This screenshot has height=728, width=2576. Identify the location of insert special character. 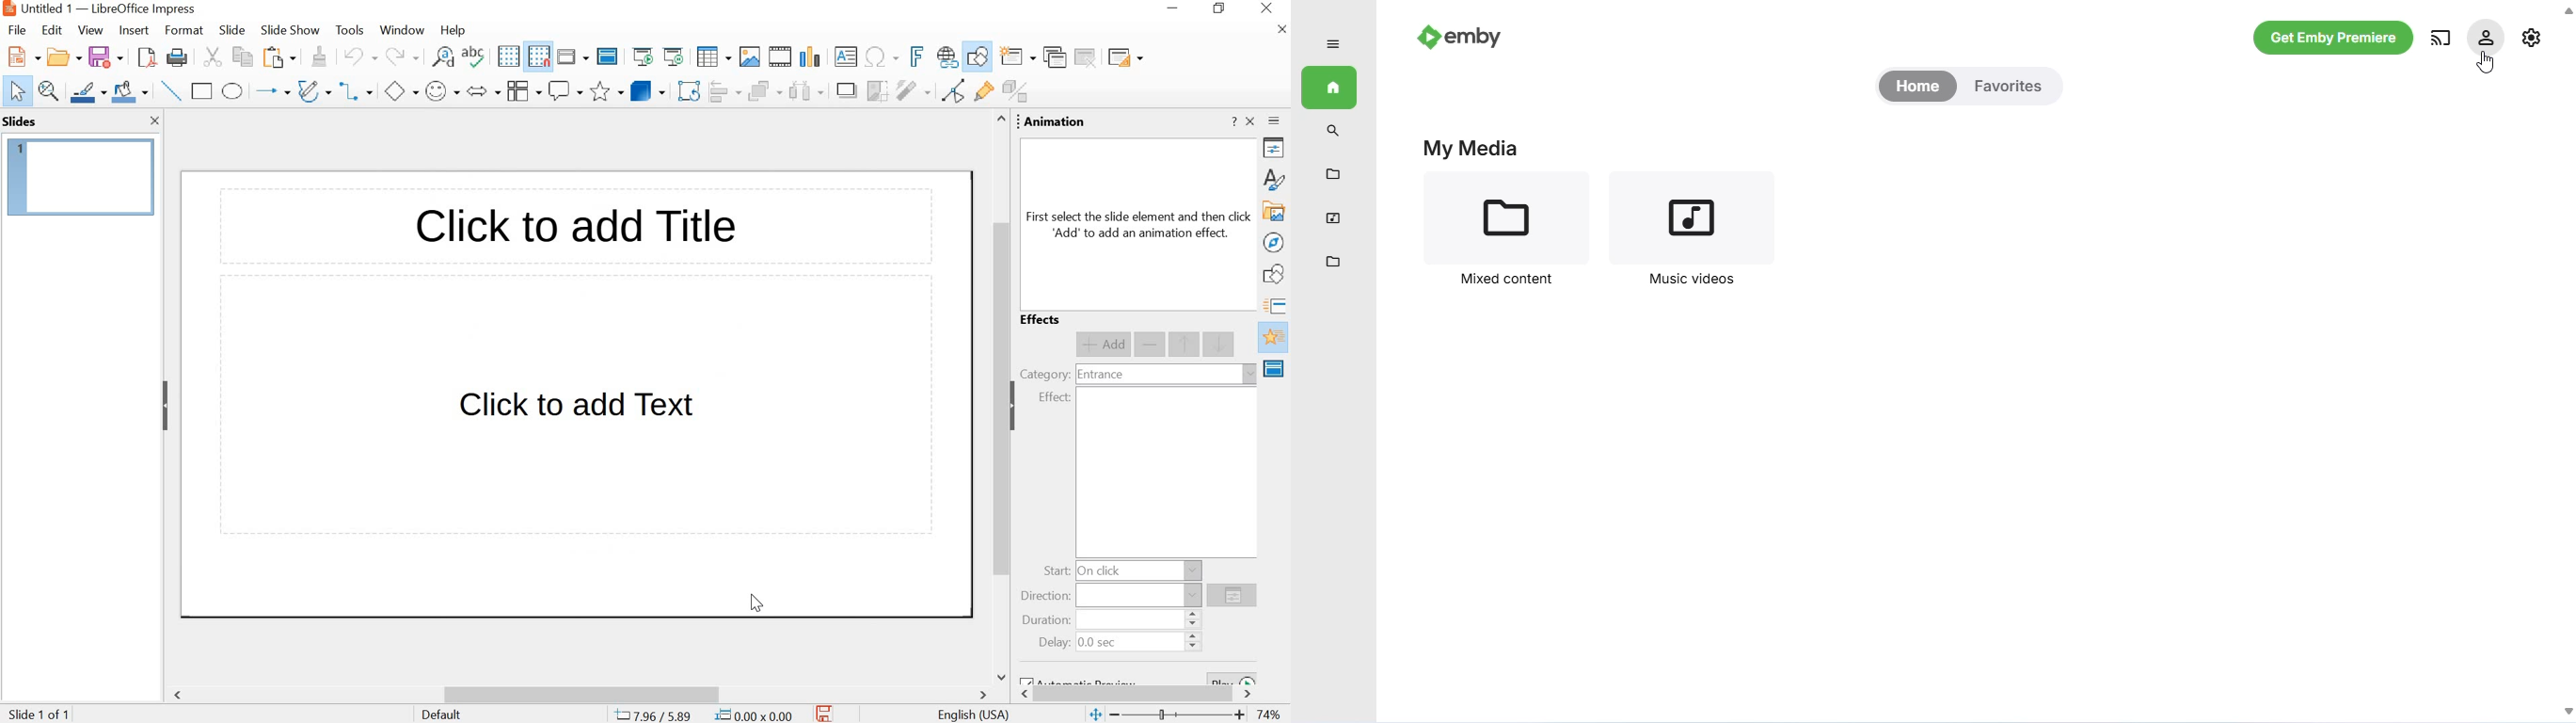
(881, 57).